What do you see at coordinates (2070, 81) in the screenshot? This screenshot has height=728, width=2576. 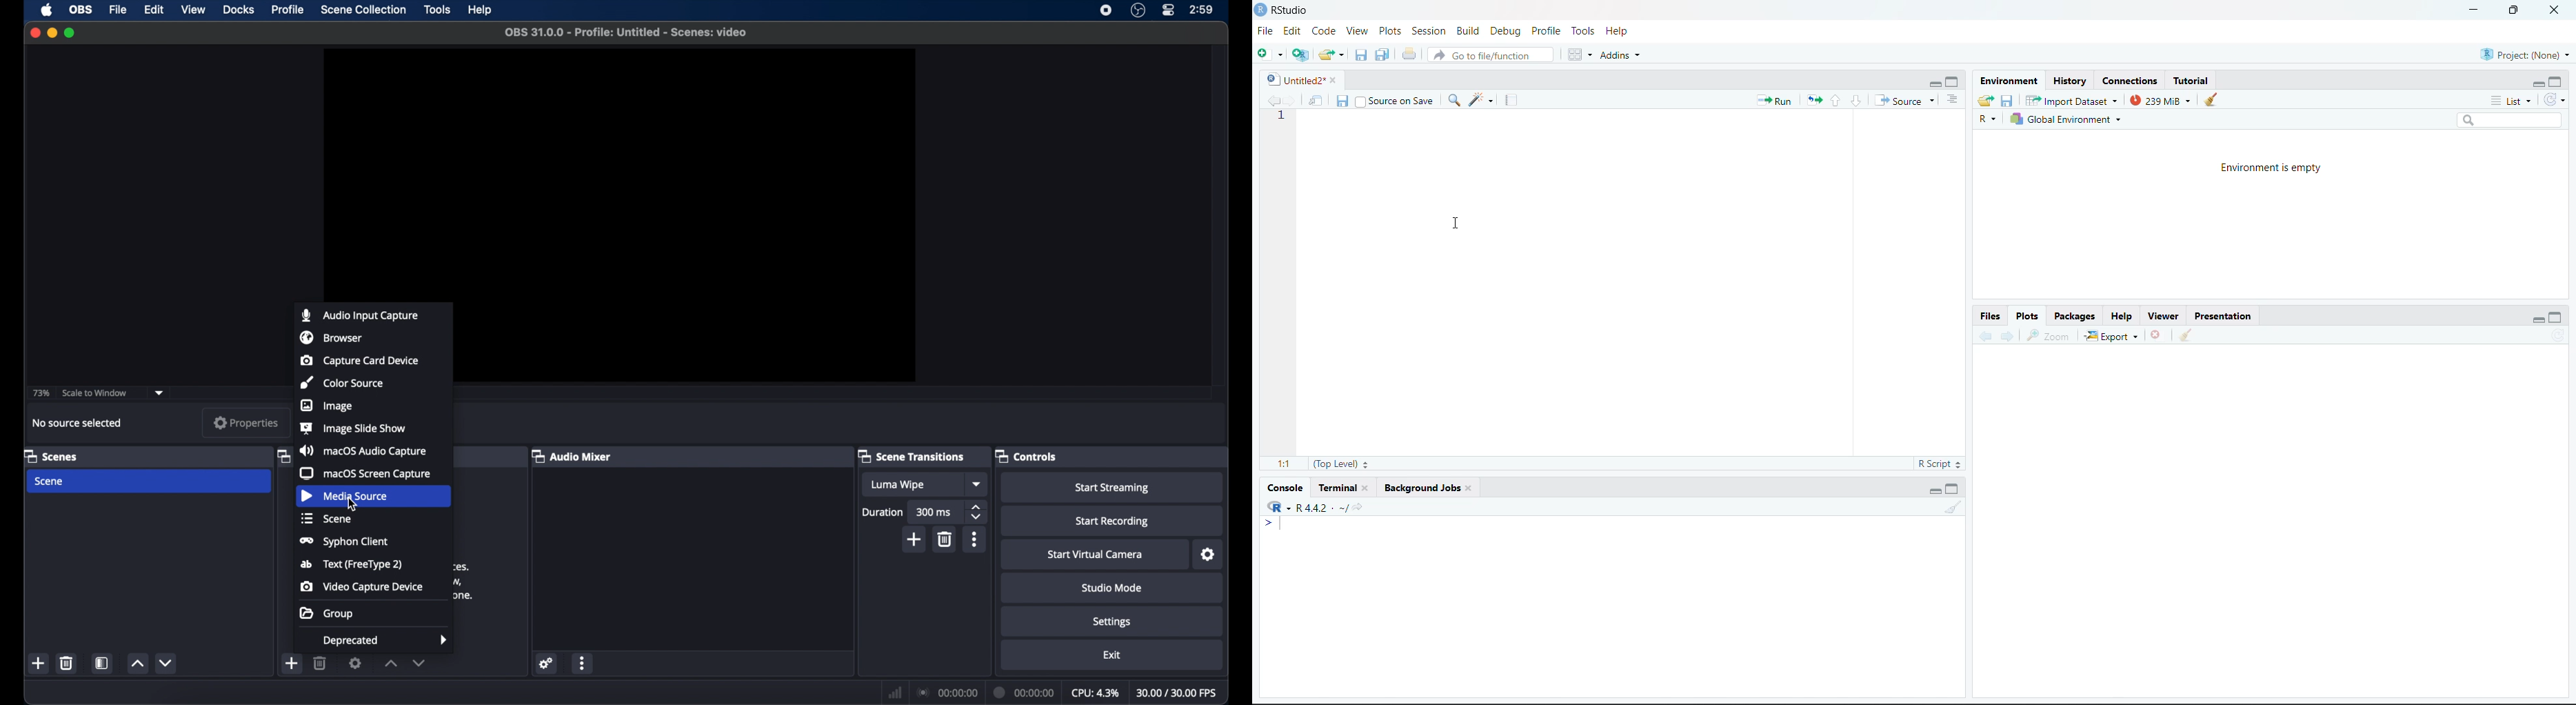 I see `History` at bounding box center [2070, 81].